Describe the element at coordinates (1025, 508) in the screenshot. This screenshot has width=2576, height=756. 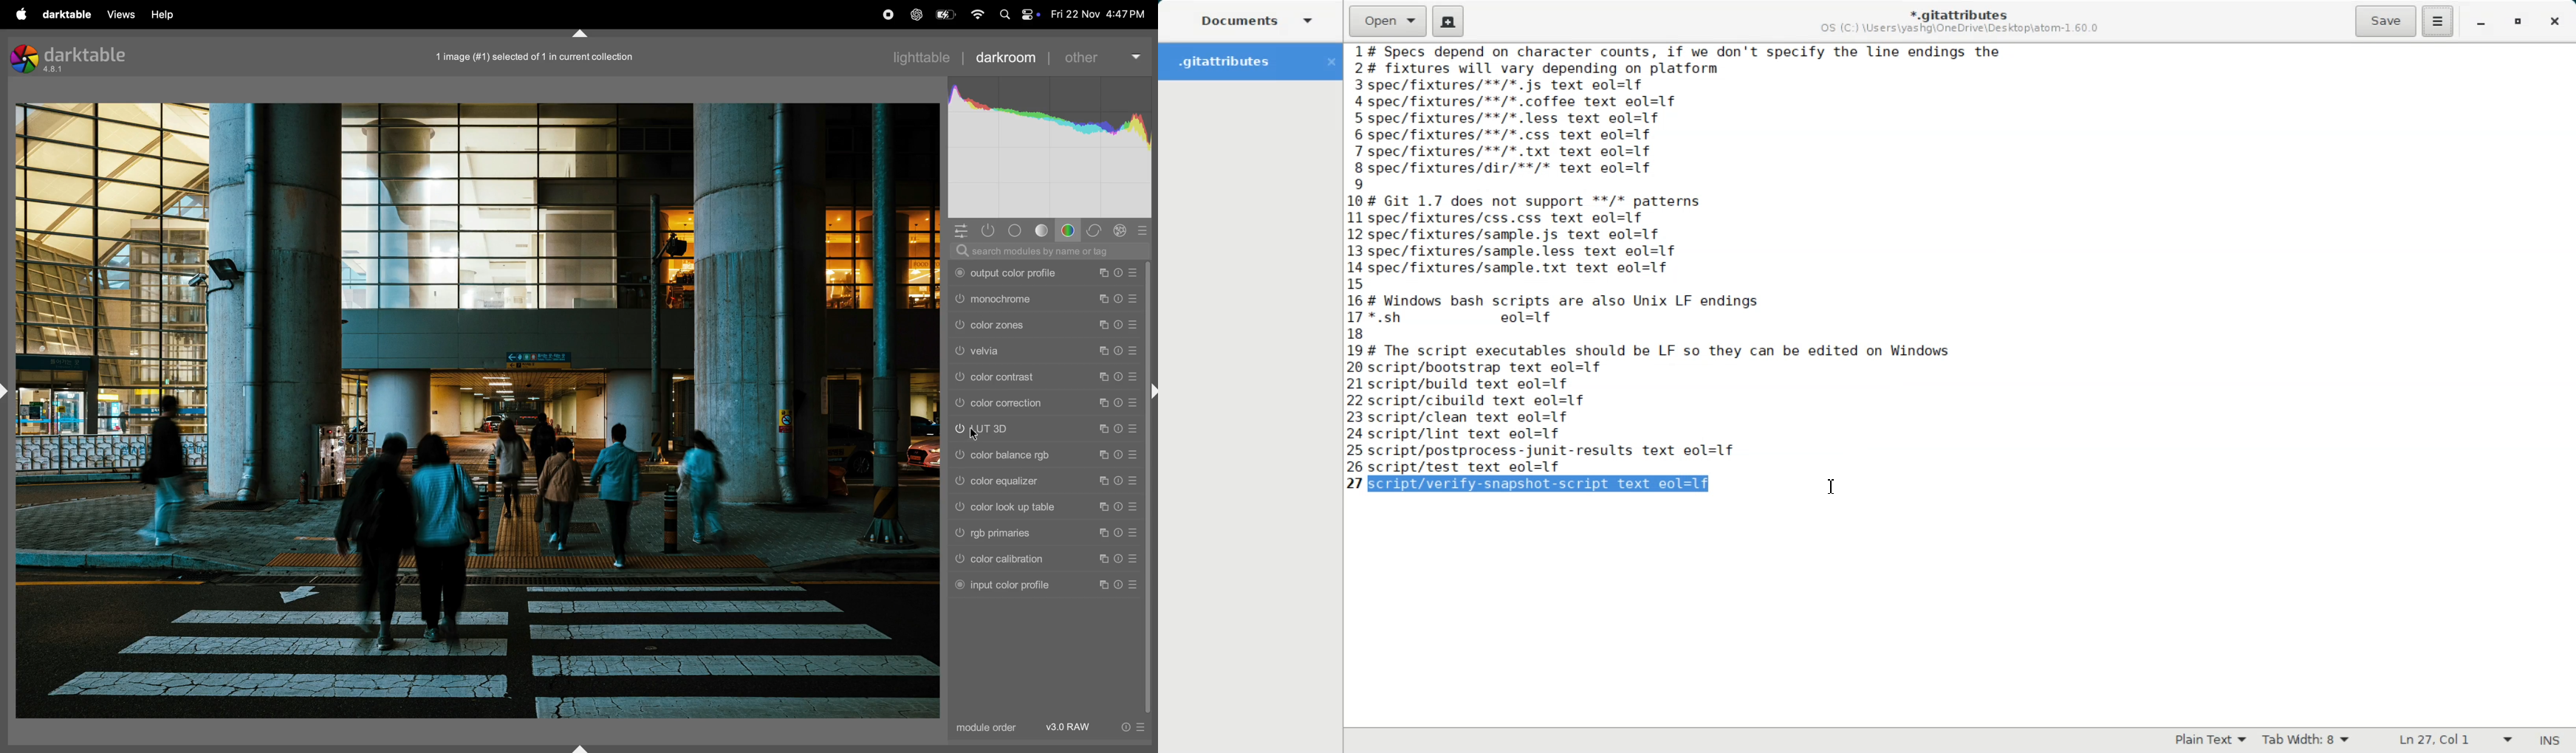
I see `color lookup table` at that location.